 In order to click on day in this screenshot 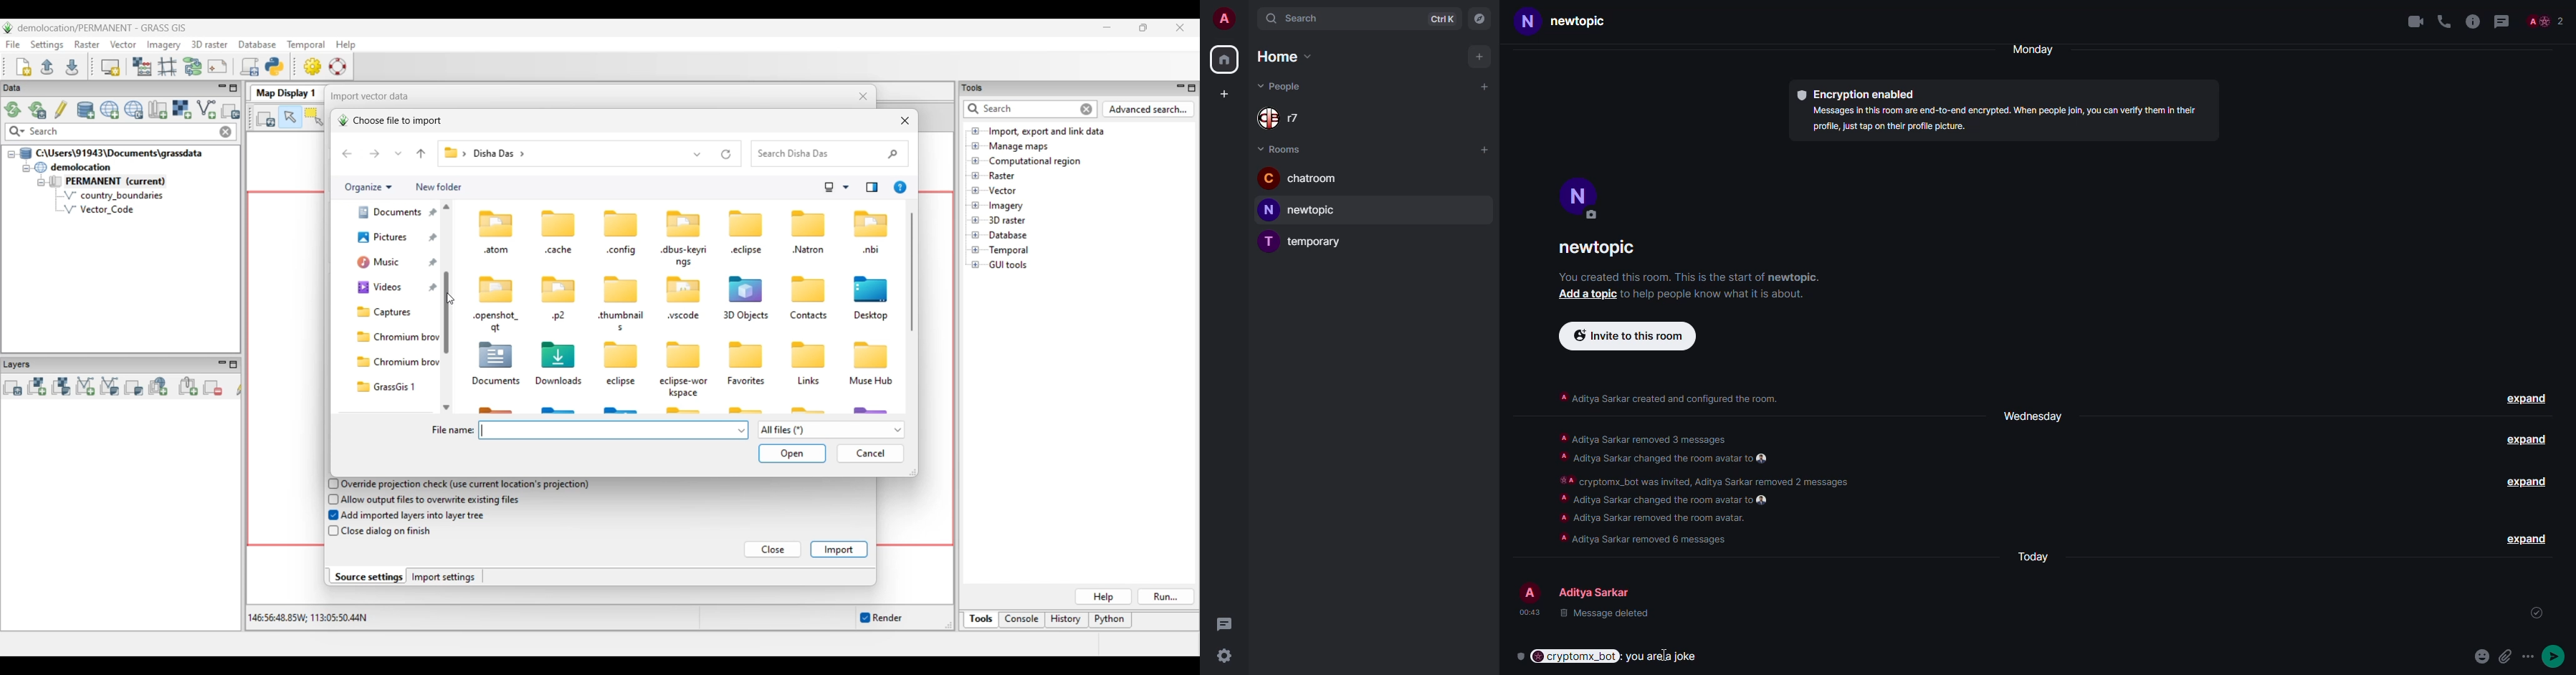, I will do `click(2039, 49)`.